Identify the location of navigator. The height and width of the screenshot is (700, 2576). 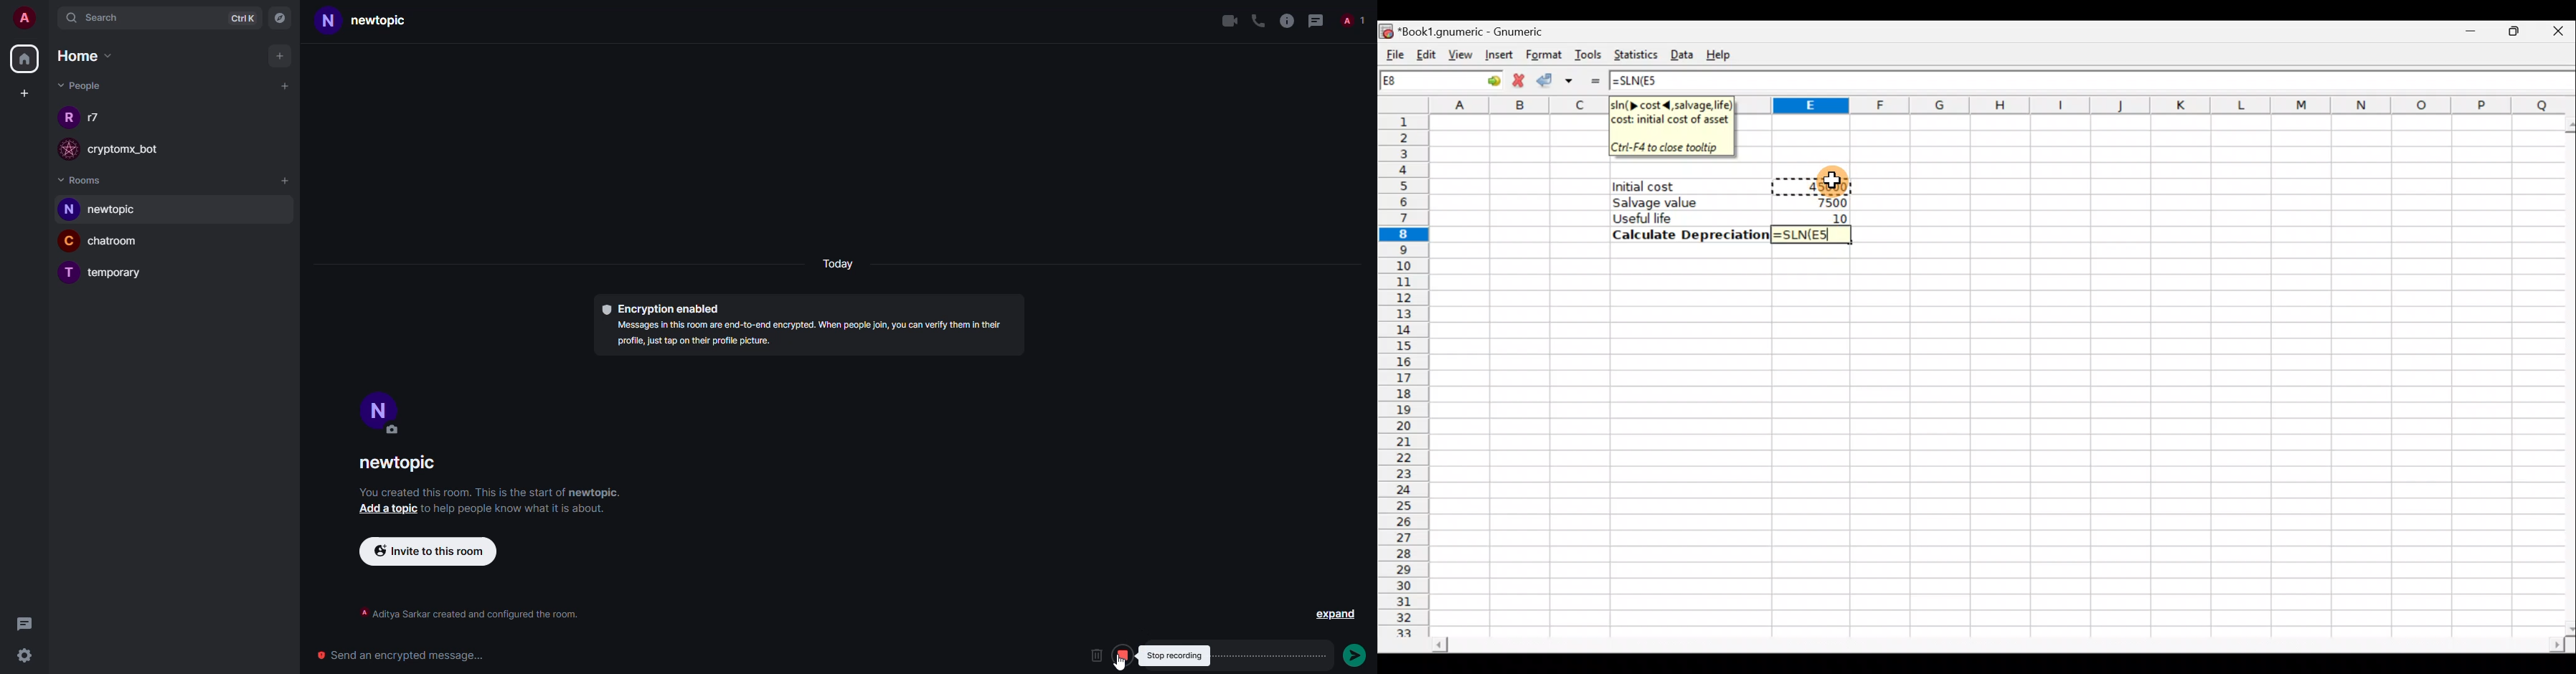
(283, 17).